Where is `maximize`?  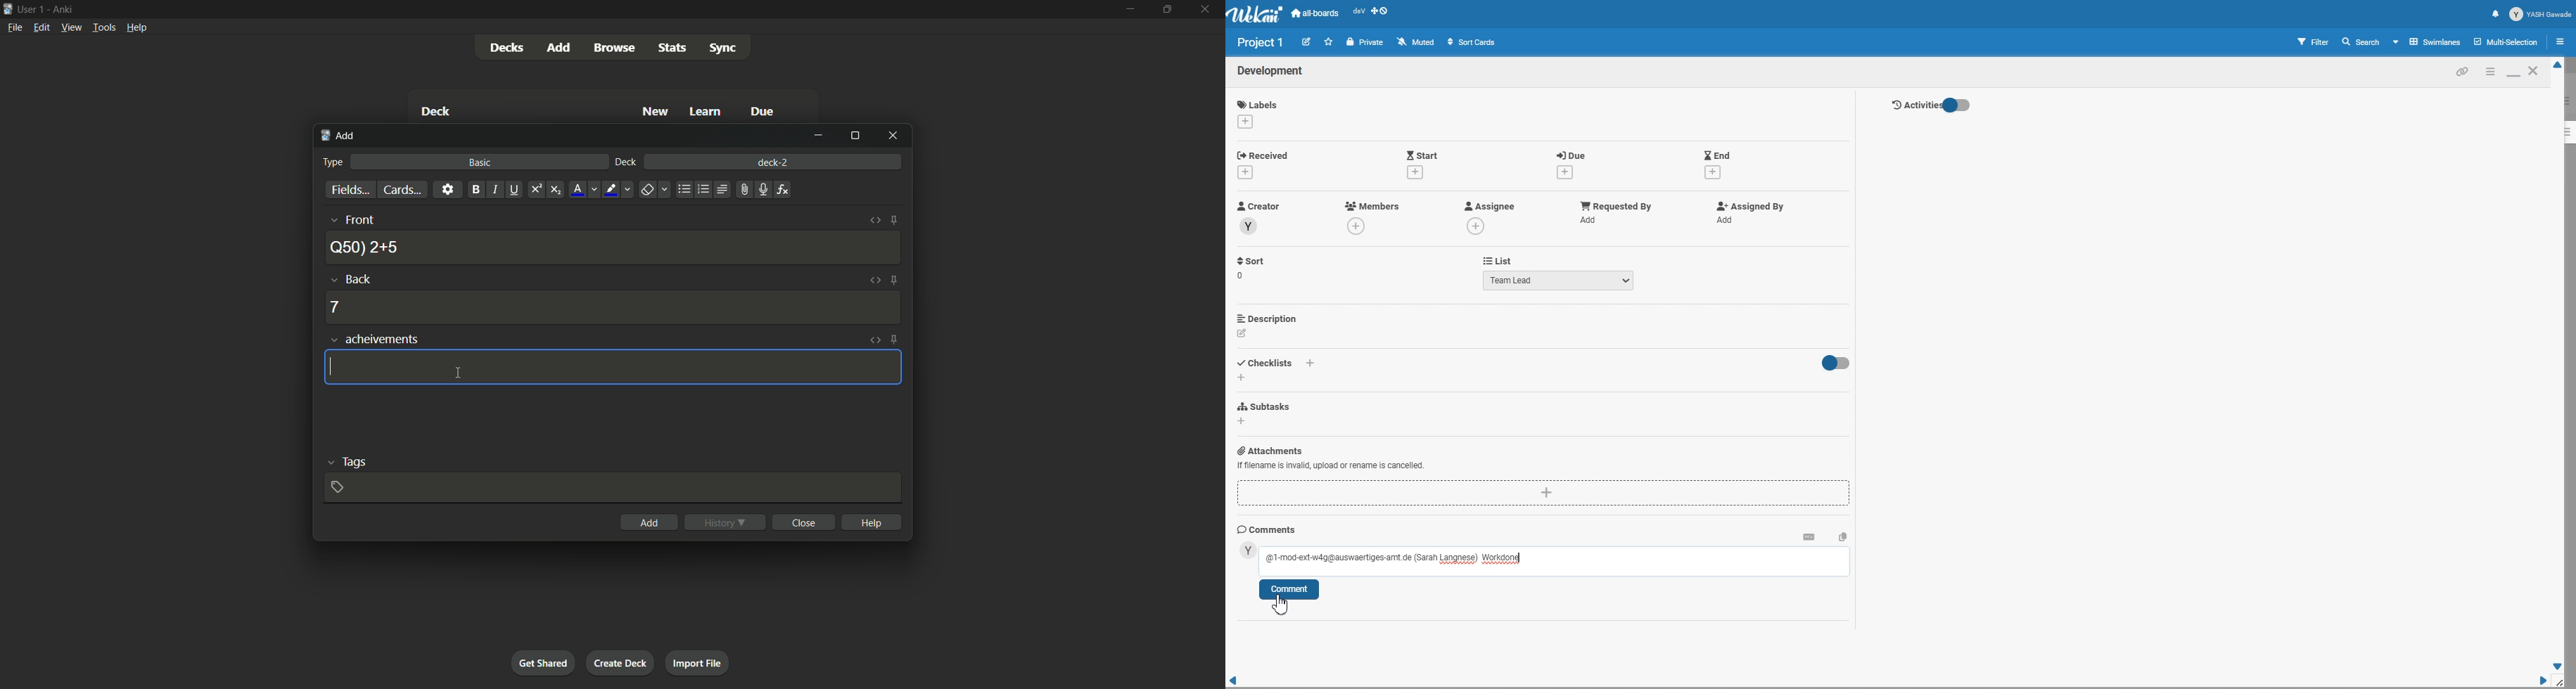 maximize is located at coordinates (853, 137).